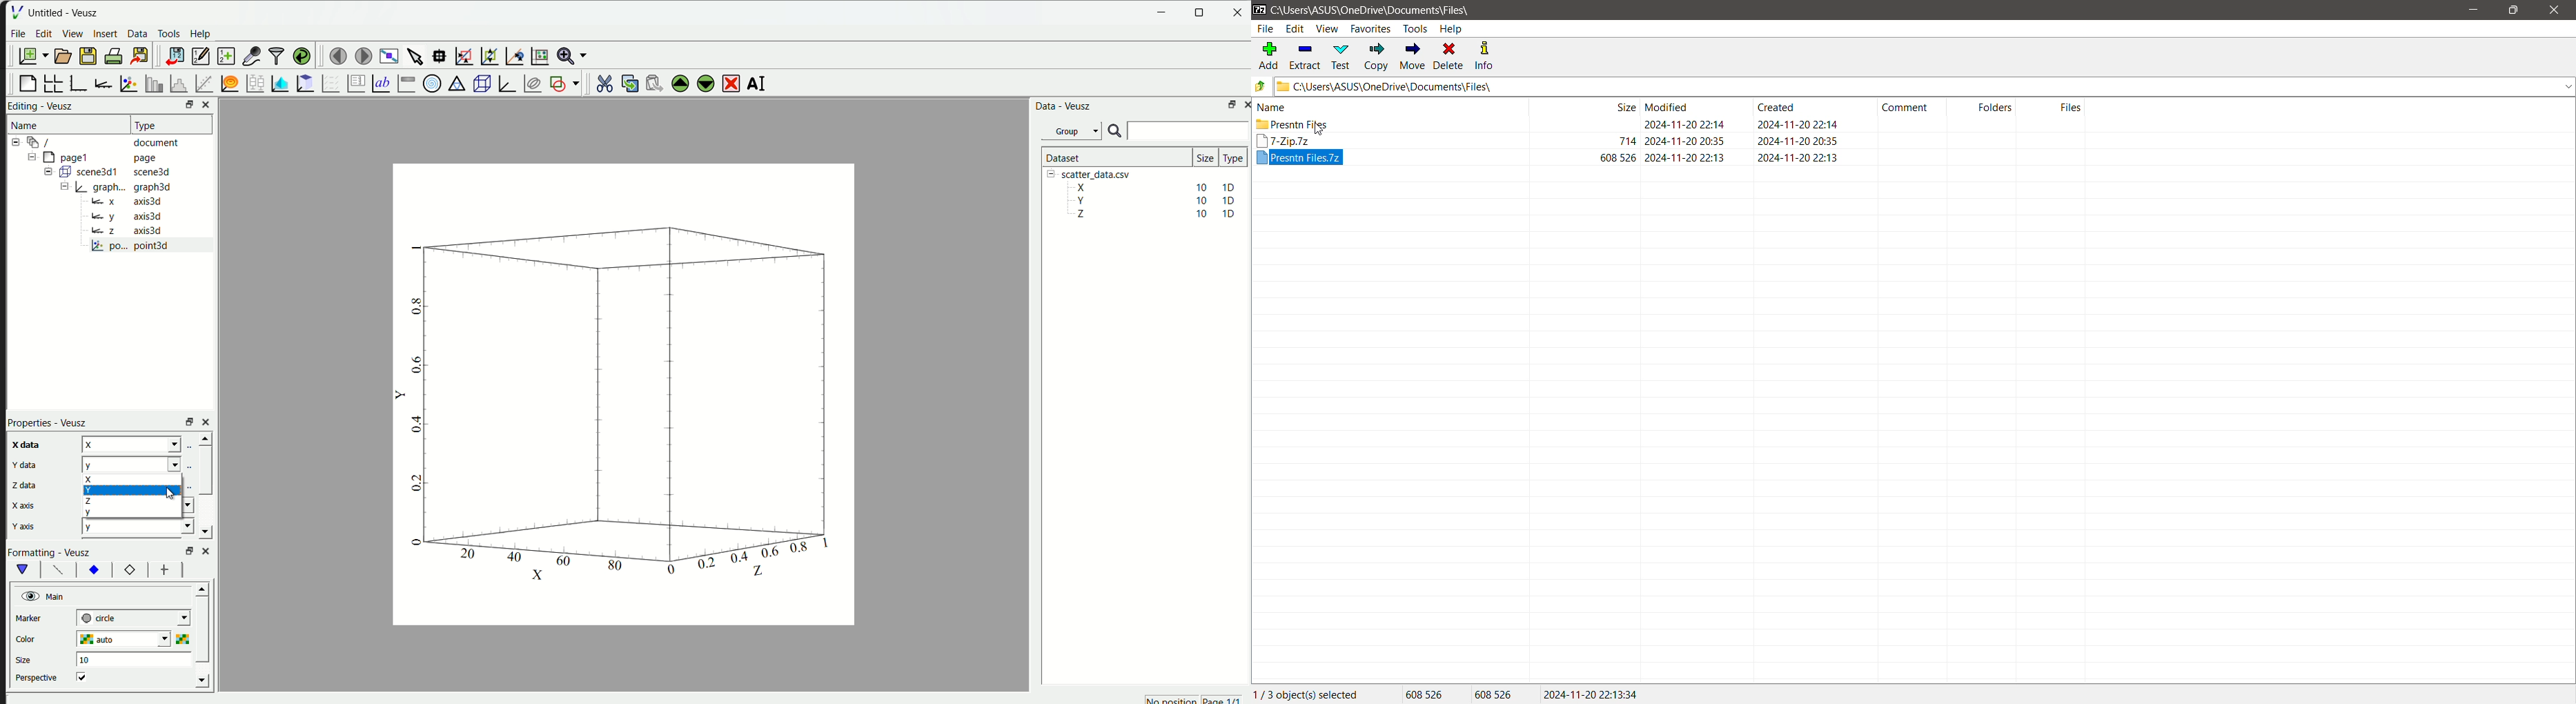 This screenshot has height=728, width=2576. Describe the element at coordinates (1295, 28) in the screenshot. I see `Edit` at that location.